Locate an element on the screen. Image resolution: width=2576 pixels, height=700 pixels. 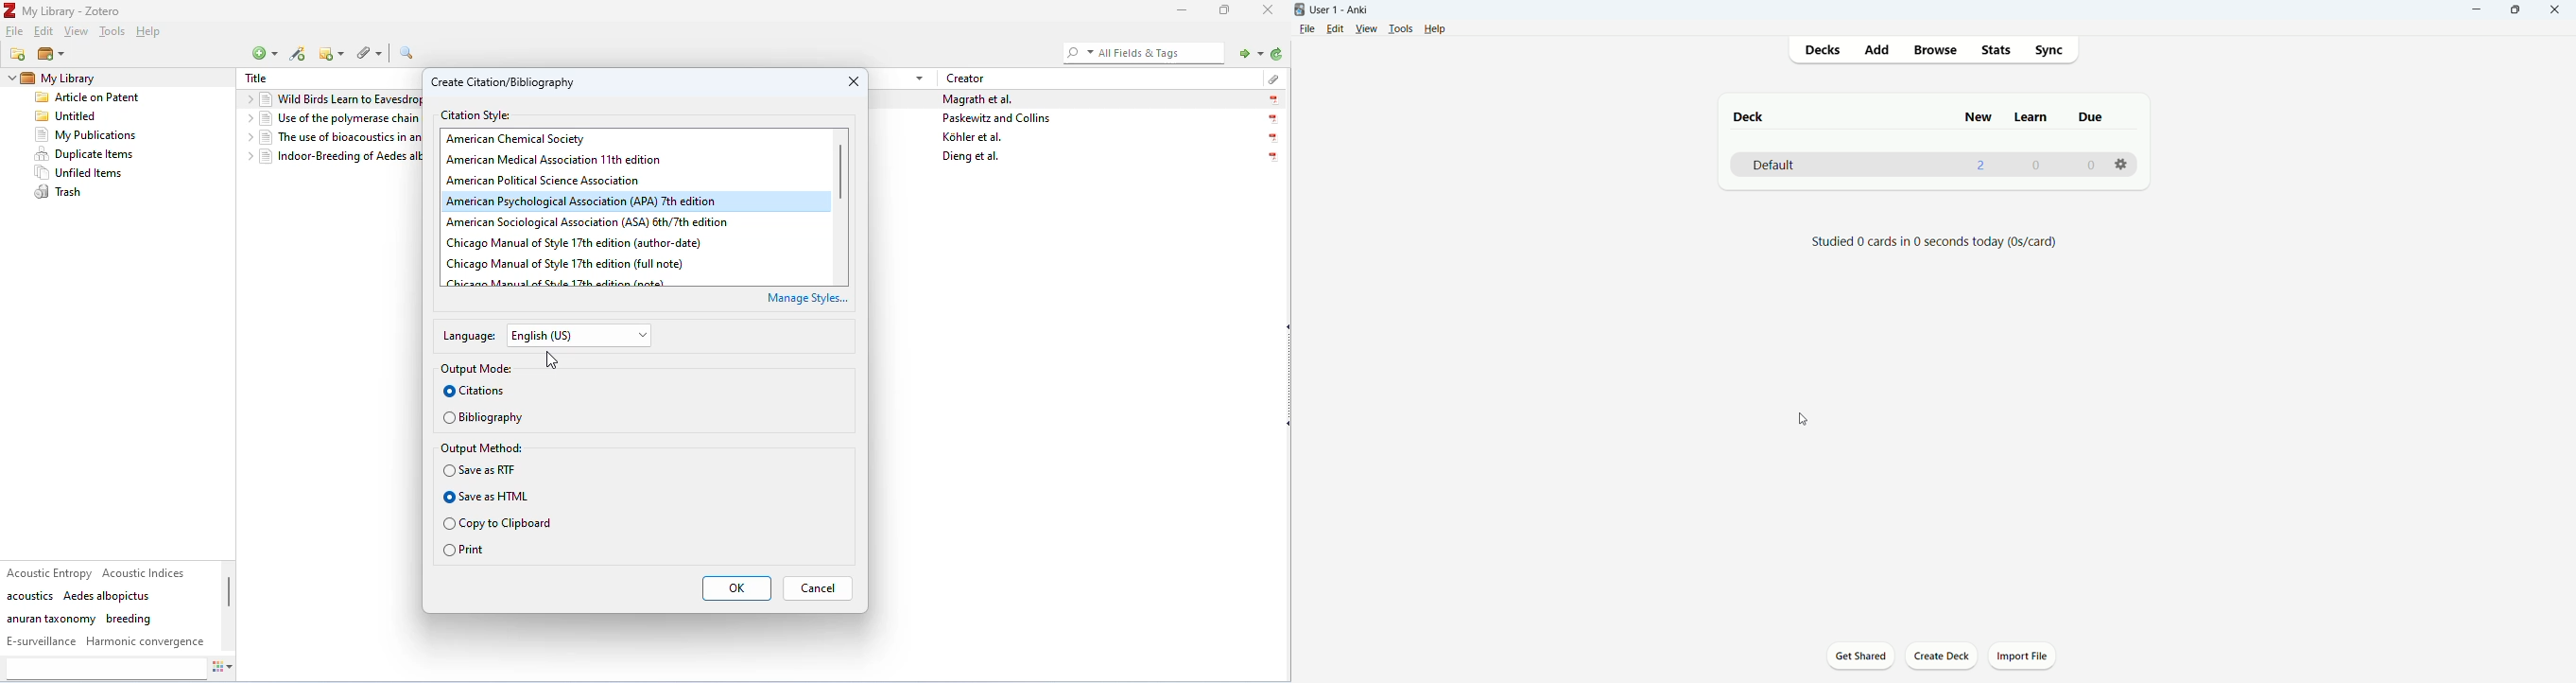
bibliography is located at coordinates (485, 417).